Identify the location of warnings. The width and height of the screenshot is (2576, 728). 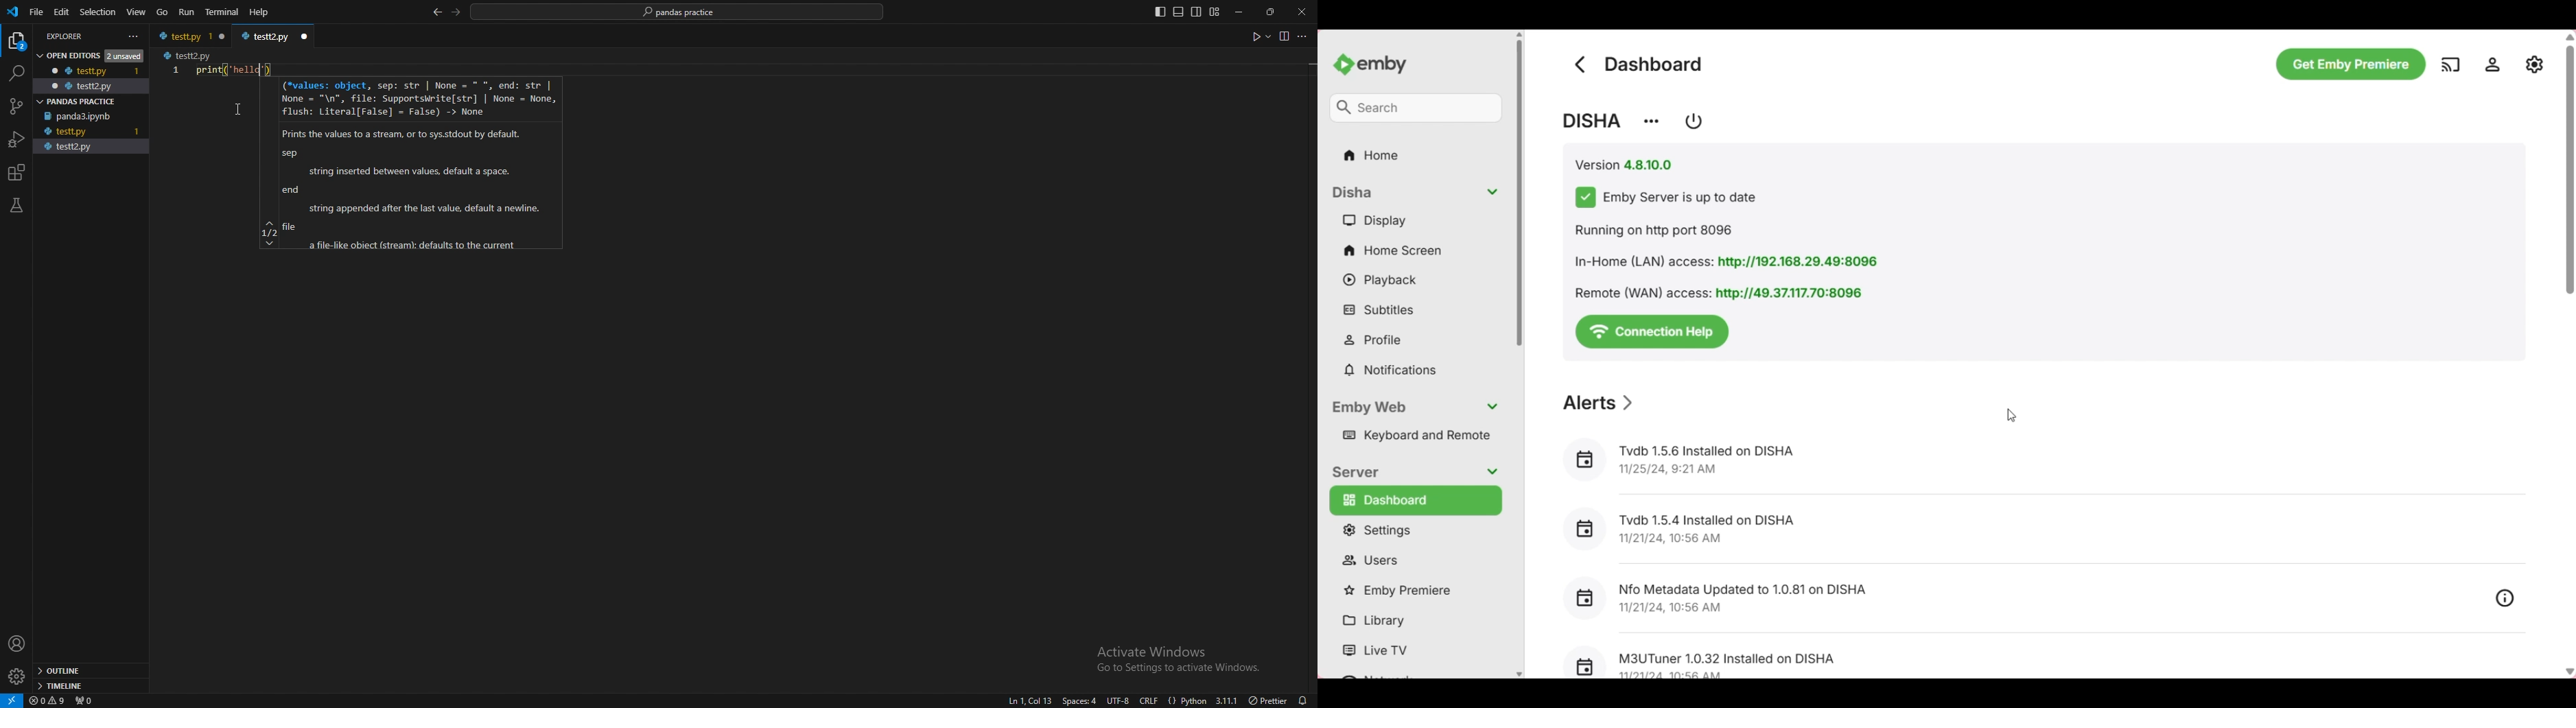
(48, 700).